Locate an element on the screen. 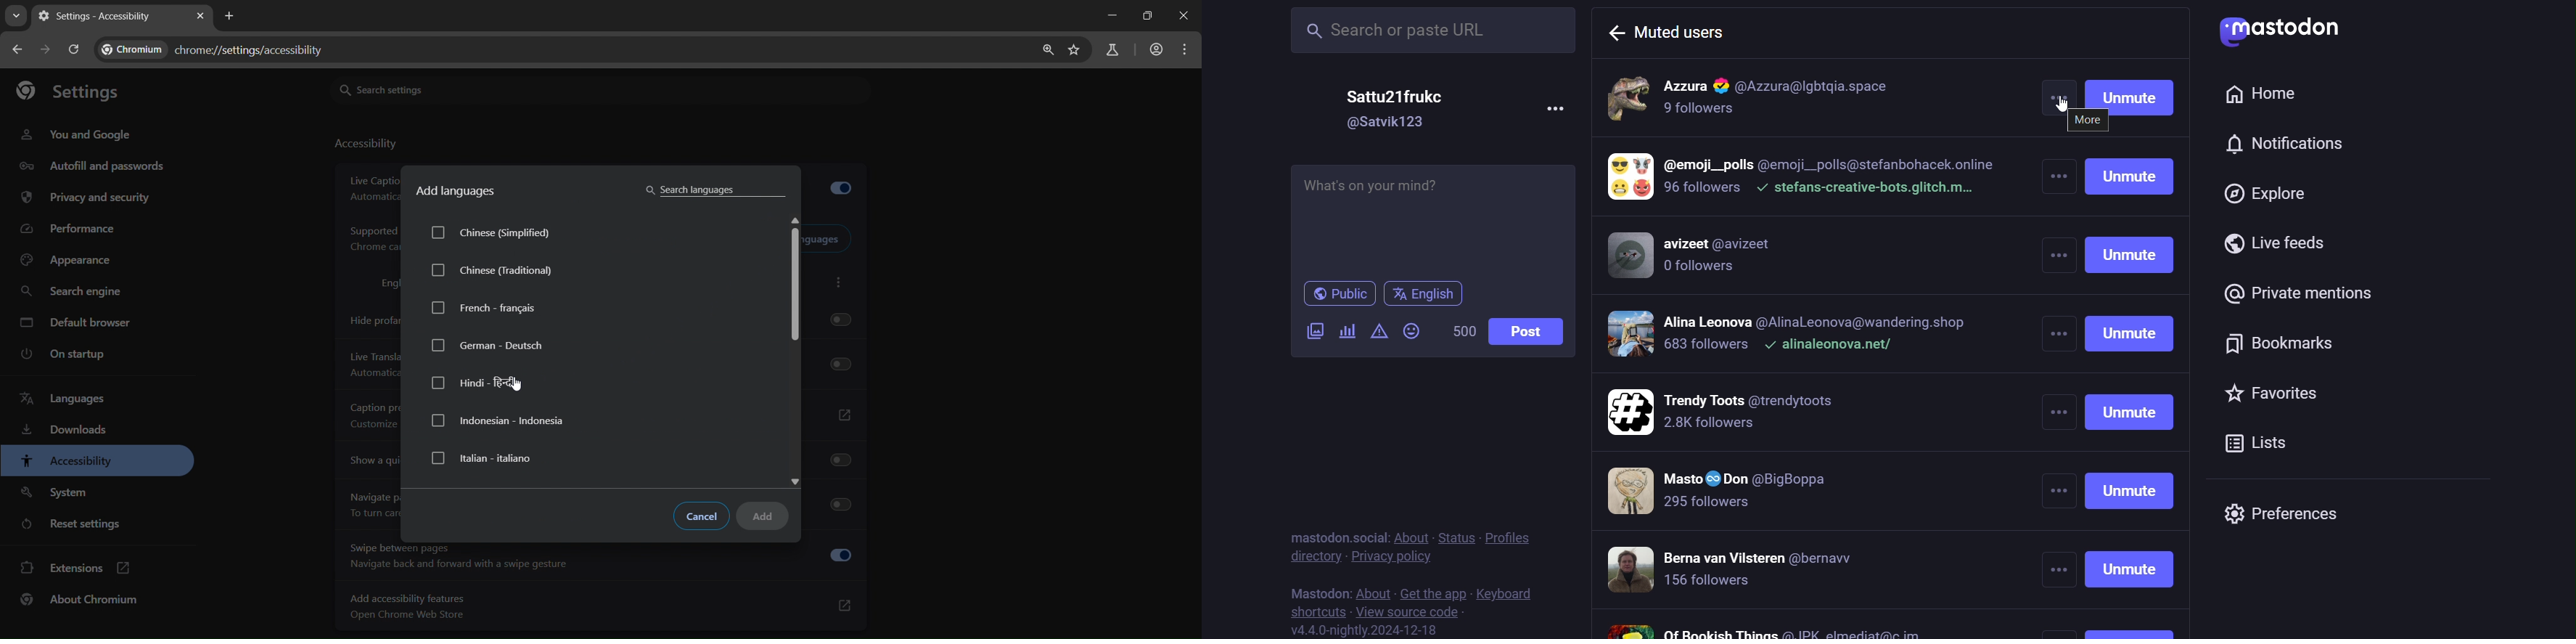 This screenshot has height=644, width=2576. Hindi is located at coordinates (480, 382).